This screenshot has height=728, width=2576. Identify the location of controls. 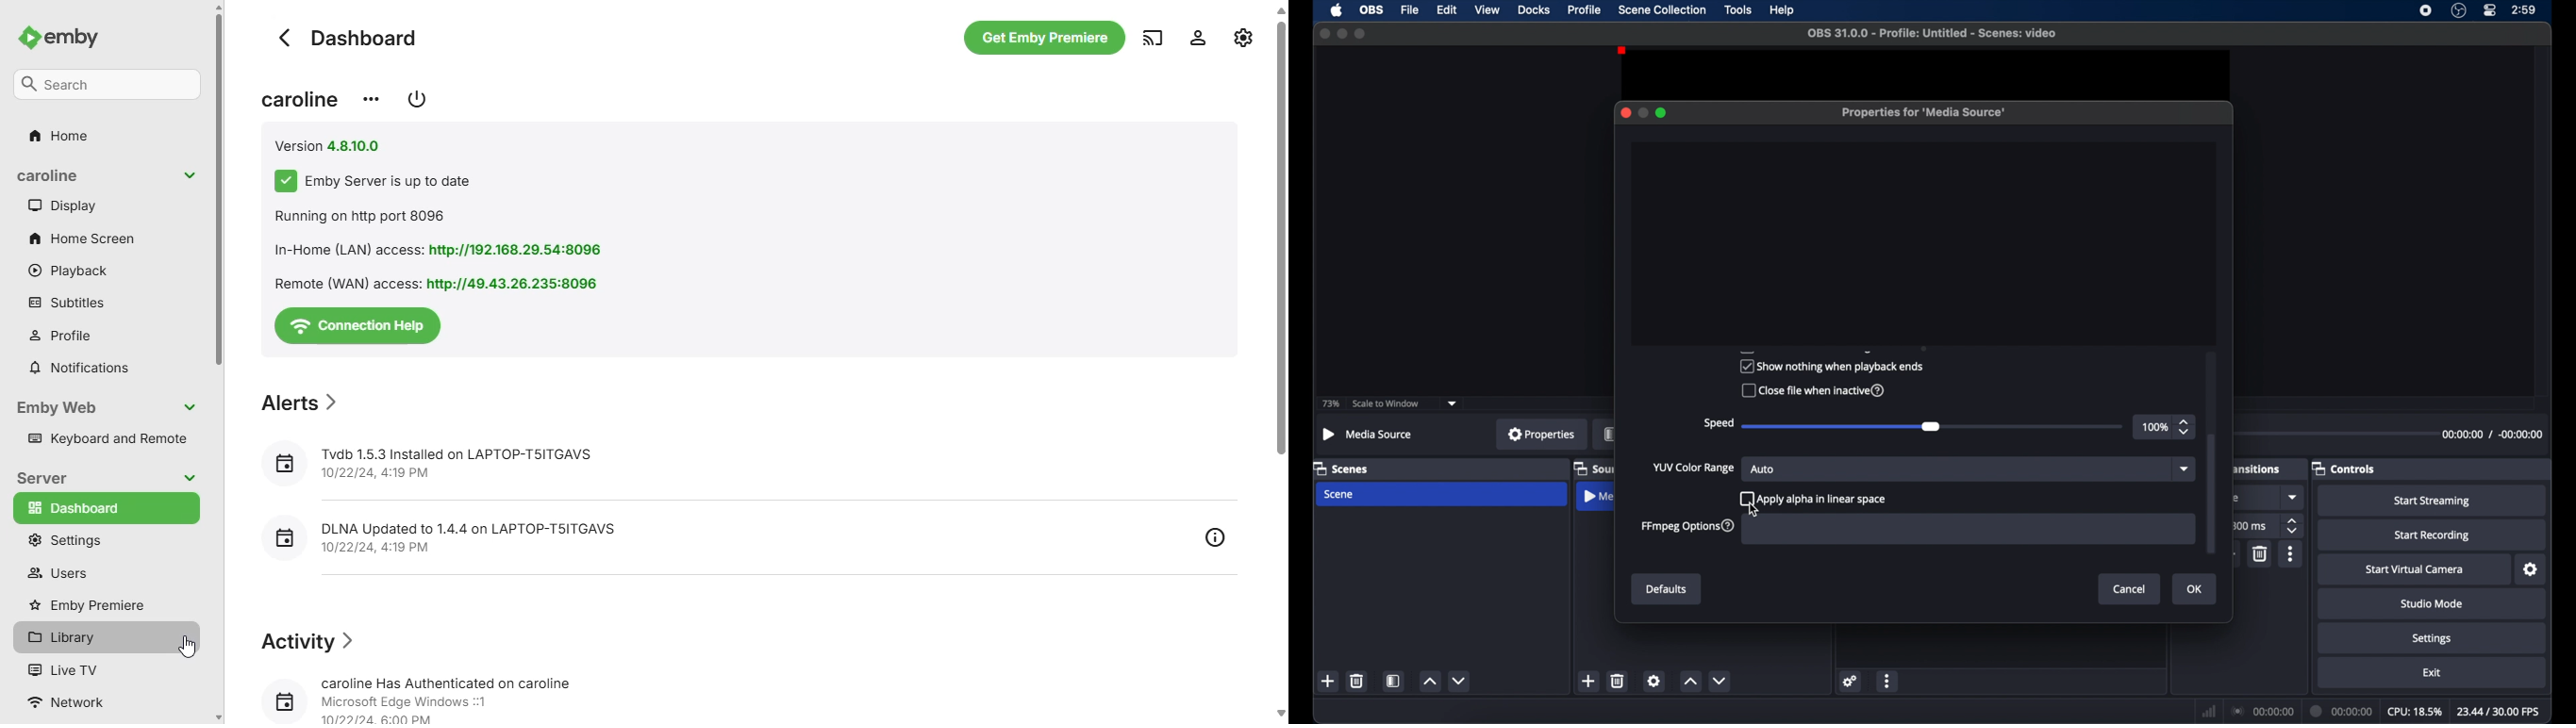
(2343, 468).